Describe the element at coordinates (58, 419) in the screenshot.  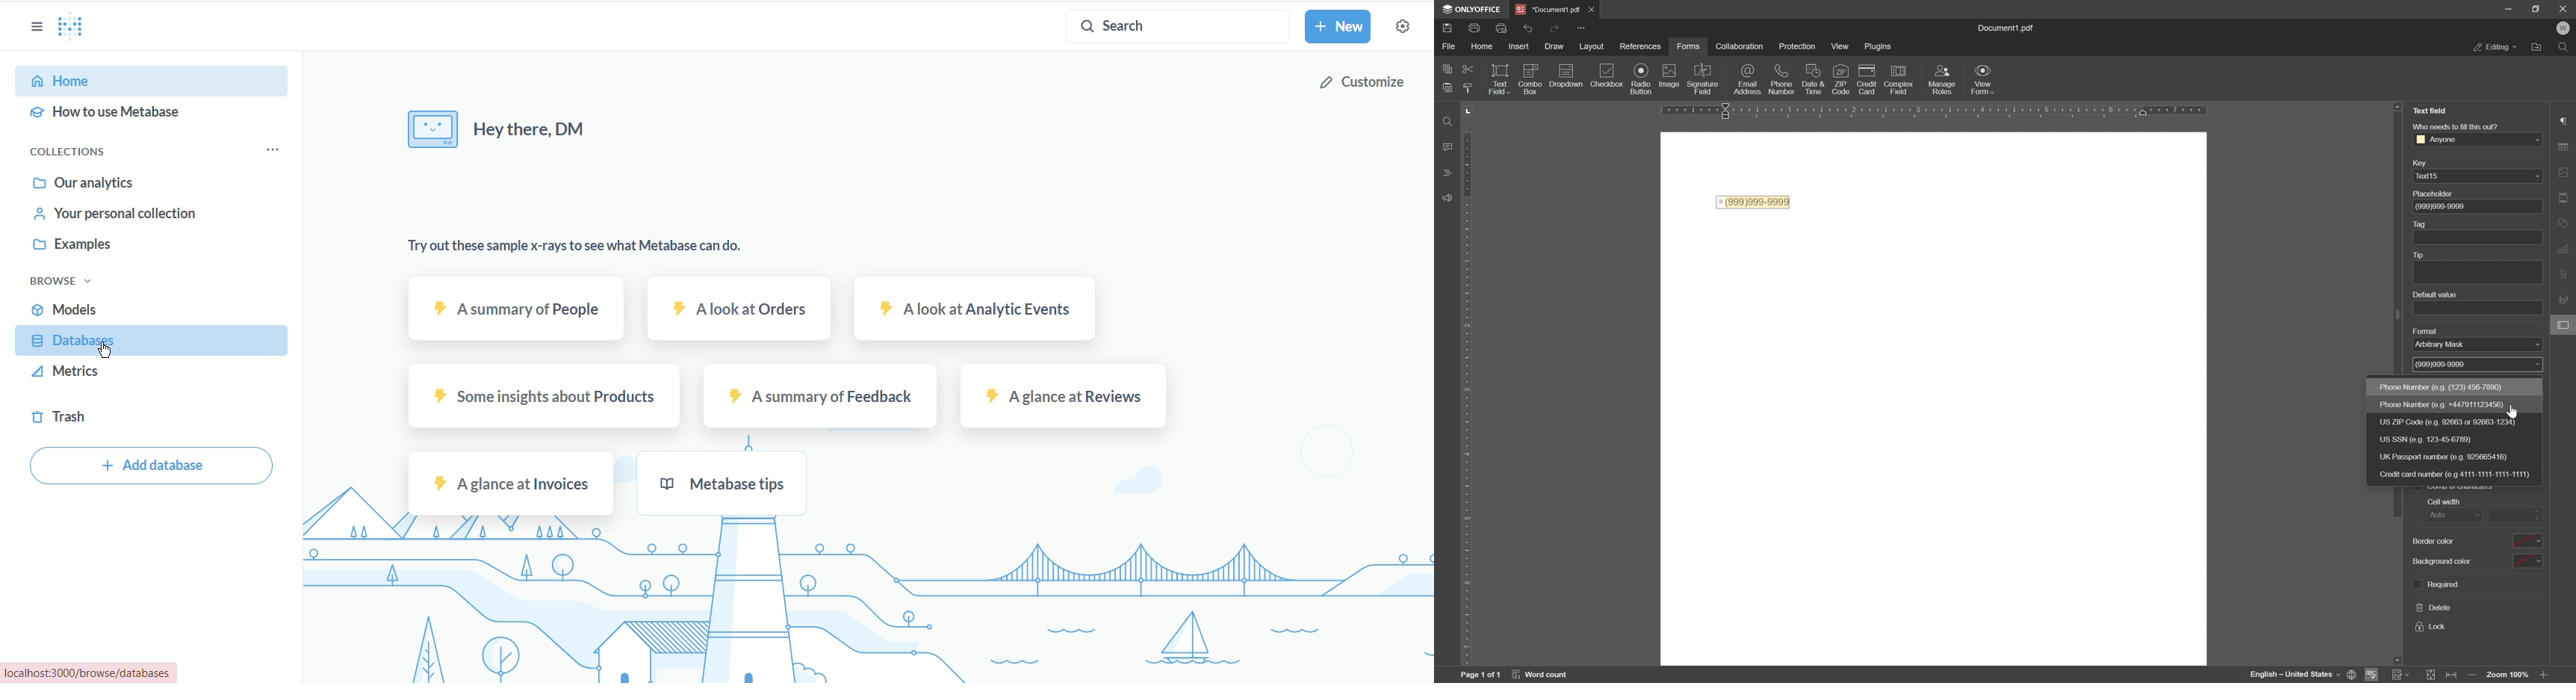
I see `trash` at that location.